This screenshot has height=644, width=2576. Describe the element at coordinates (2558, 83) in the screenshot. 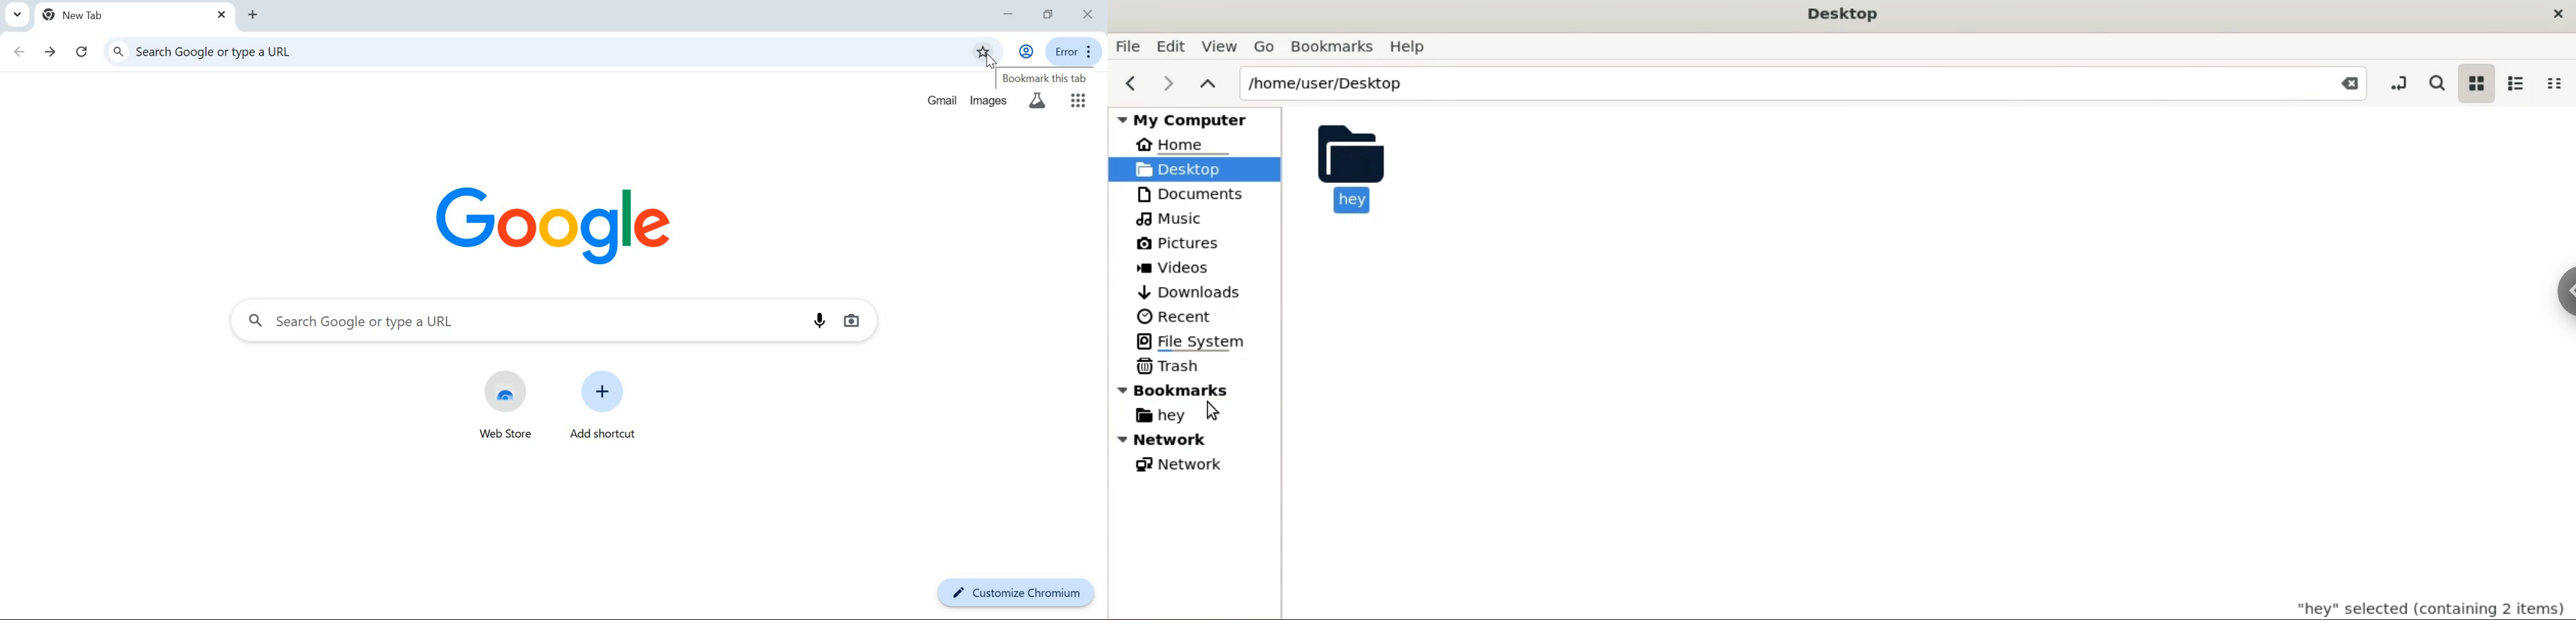

I see `compact view` at that location.